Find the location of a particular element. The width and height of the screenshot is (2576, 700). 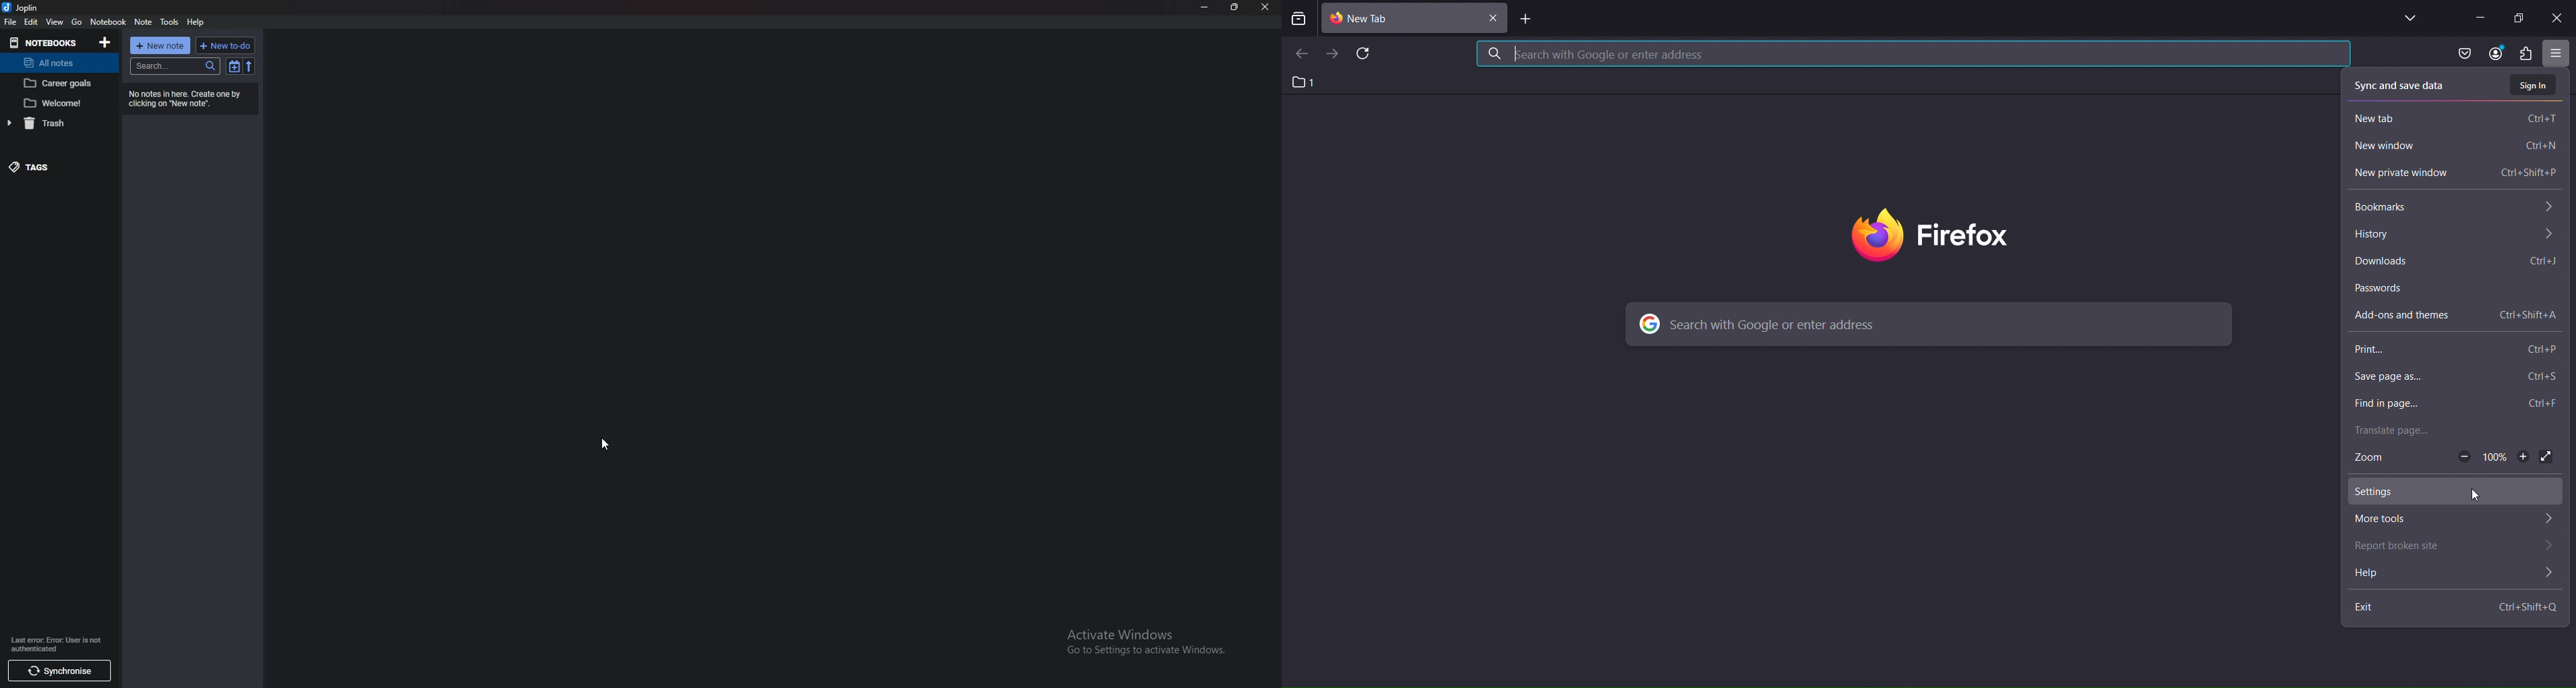

new todo is located at coordinates (225, 45).